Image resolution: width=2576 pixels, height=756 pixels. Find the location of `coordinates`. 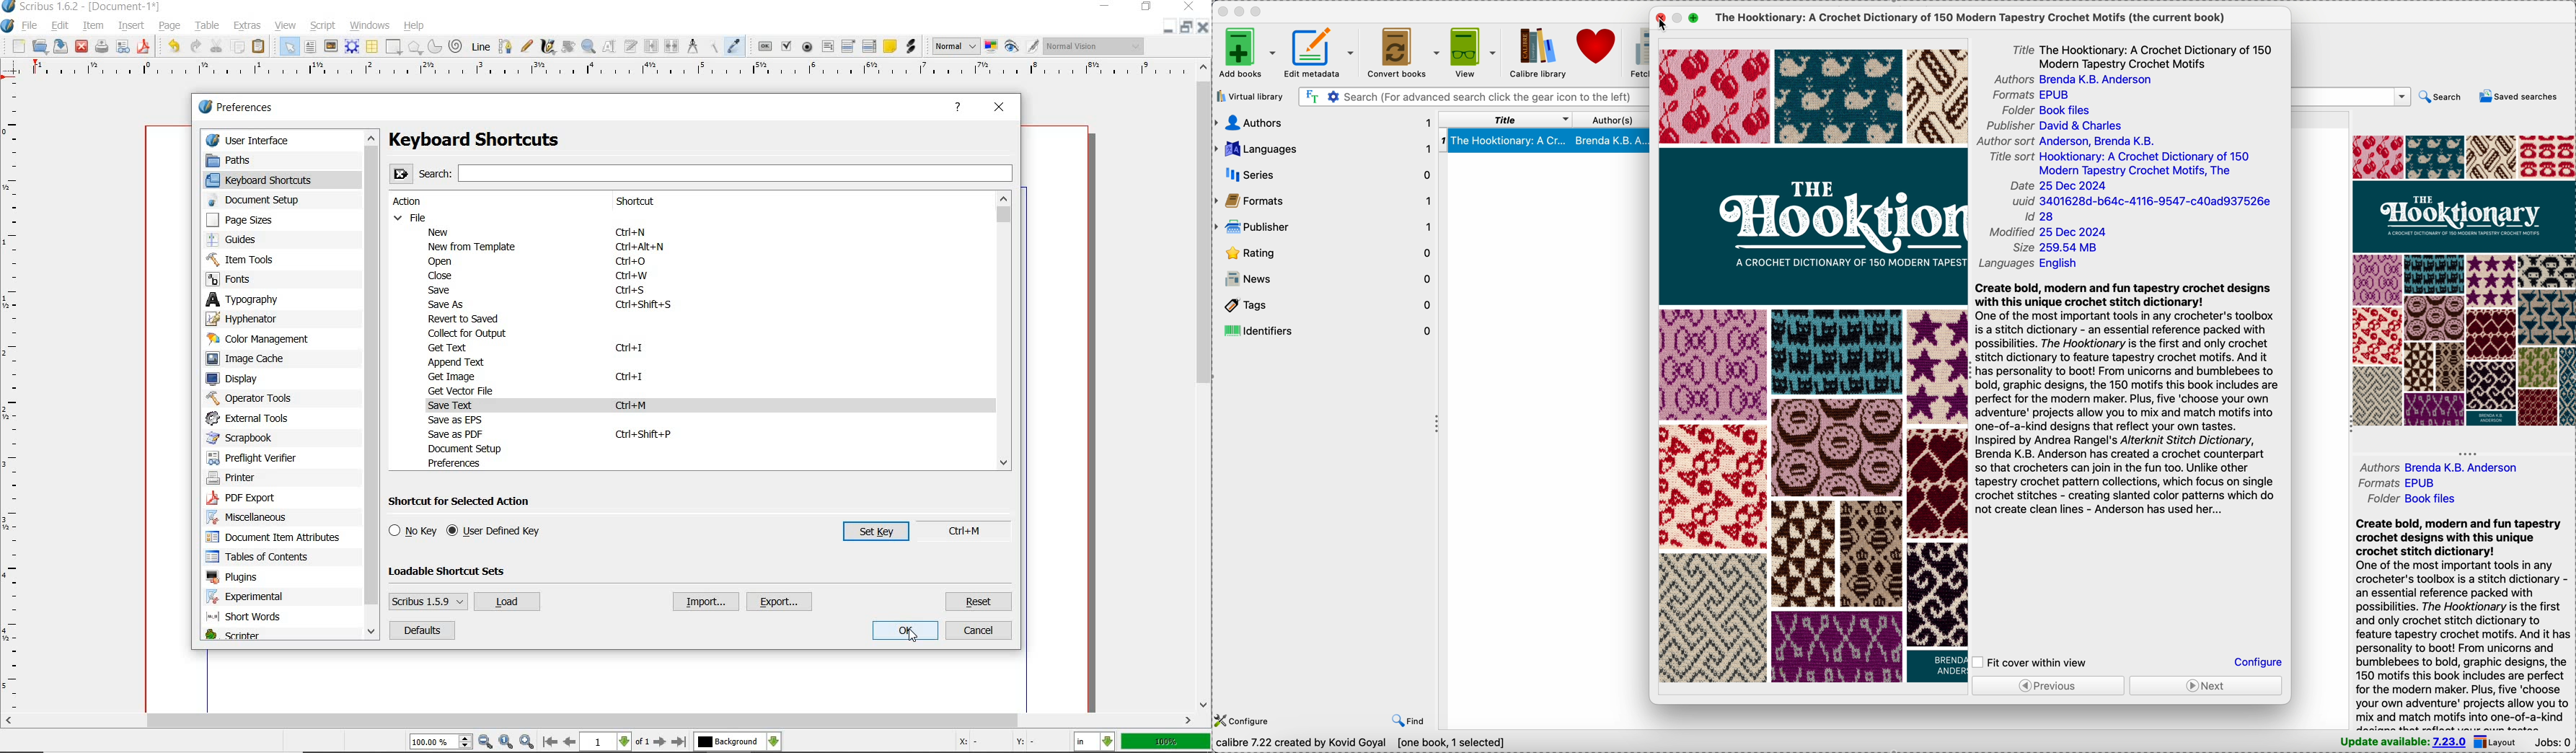

coordinates is located at coordinates (1002, 744).